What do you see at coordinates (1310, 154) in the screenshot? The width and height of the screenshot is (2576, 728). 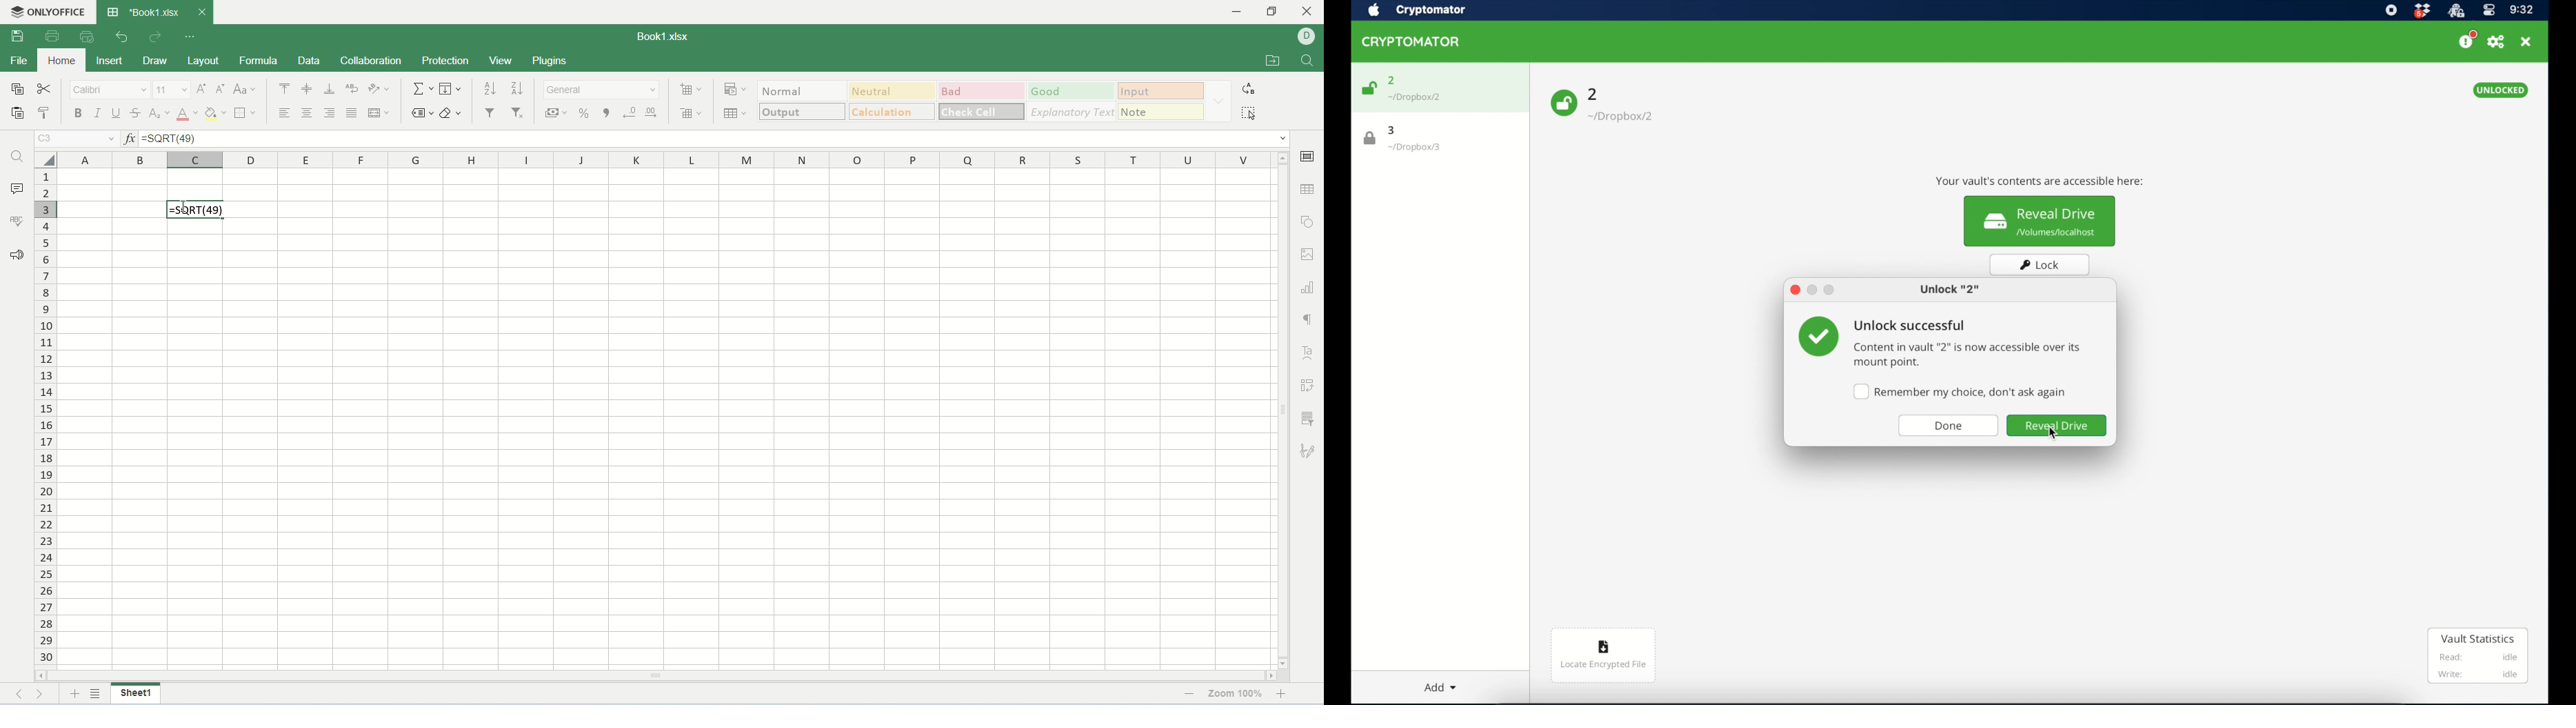 I see `cell settings` at bounding box center [1310, 154].